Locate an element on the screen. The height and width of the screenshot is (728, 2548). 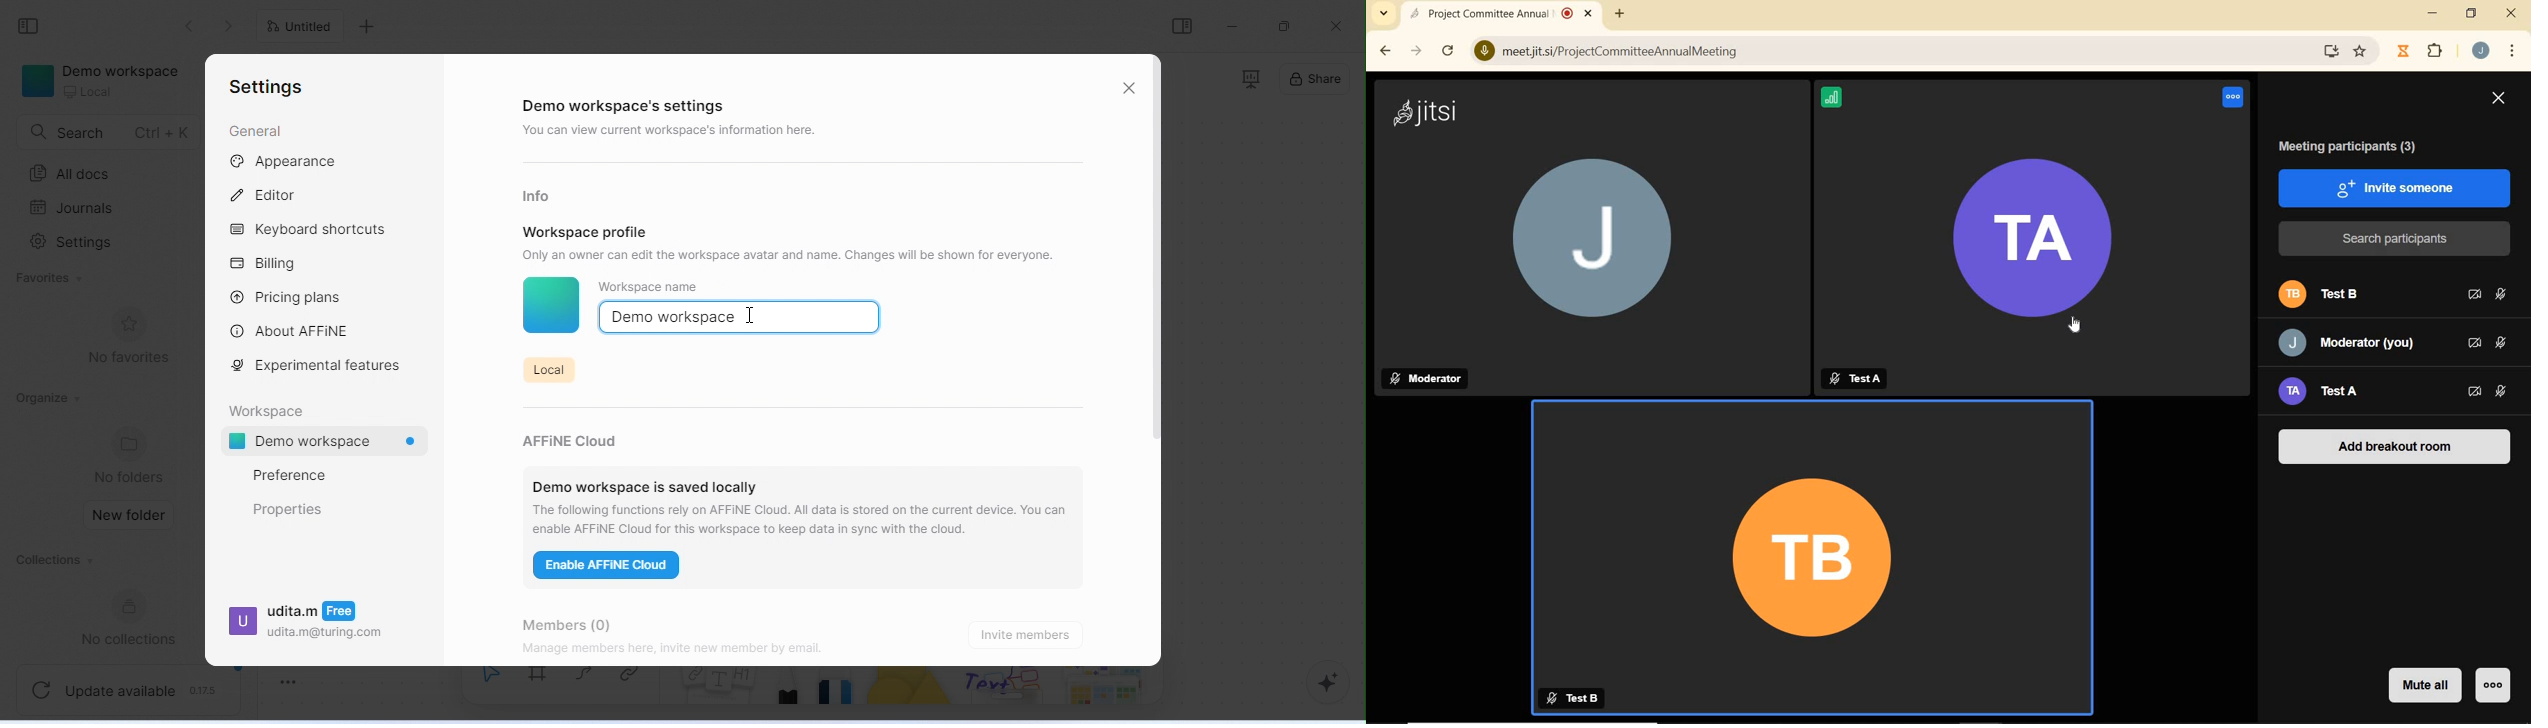
CUSTOMIZE GOOGLE CHROME is located at coordinates (2516, 53).